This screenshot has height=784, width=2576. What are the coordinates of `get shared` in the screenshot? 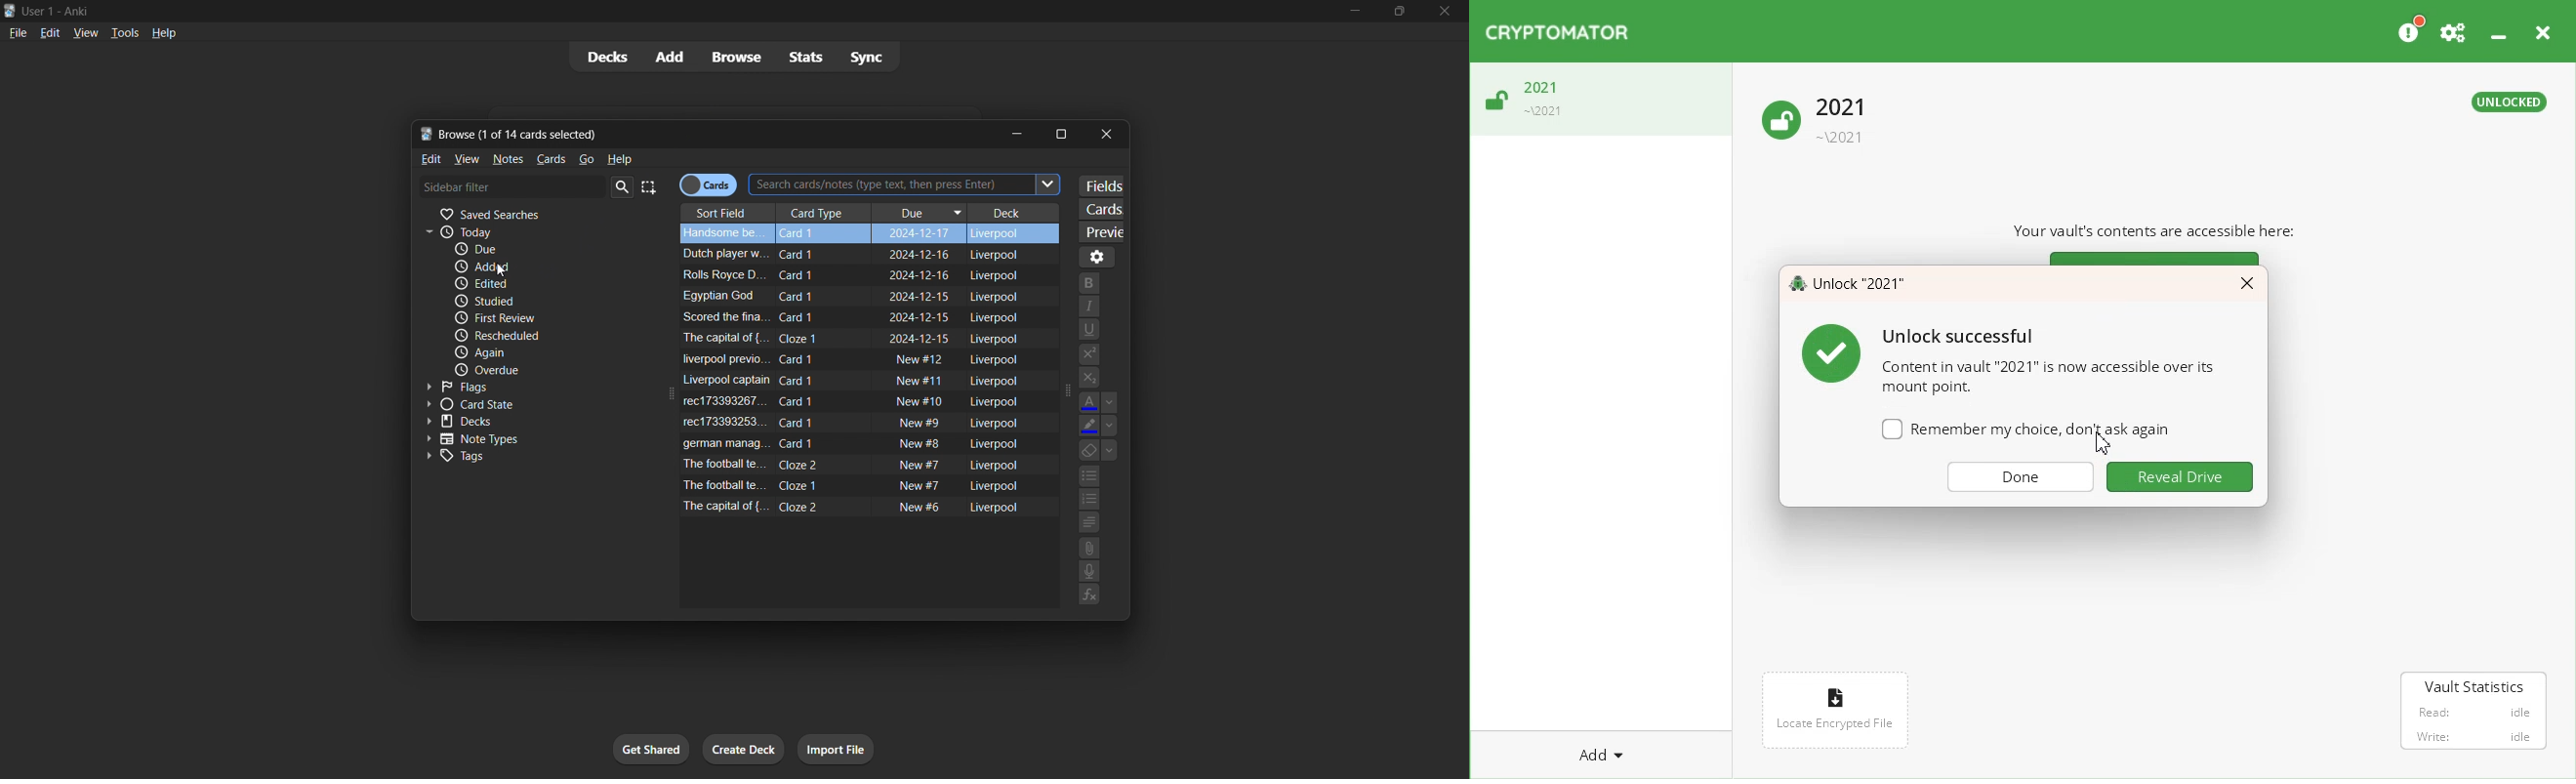 It's located at (644, 748).